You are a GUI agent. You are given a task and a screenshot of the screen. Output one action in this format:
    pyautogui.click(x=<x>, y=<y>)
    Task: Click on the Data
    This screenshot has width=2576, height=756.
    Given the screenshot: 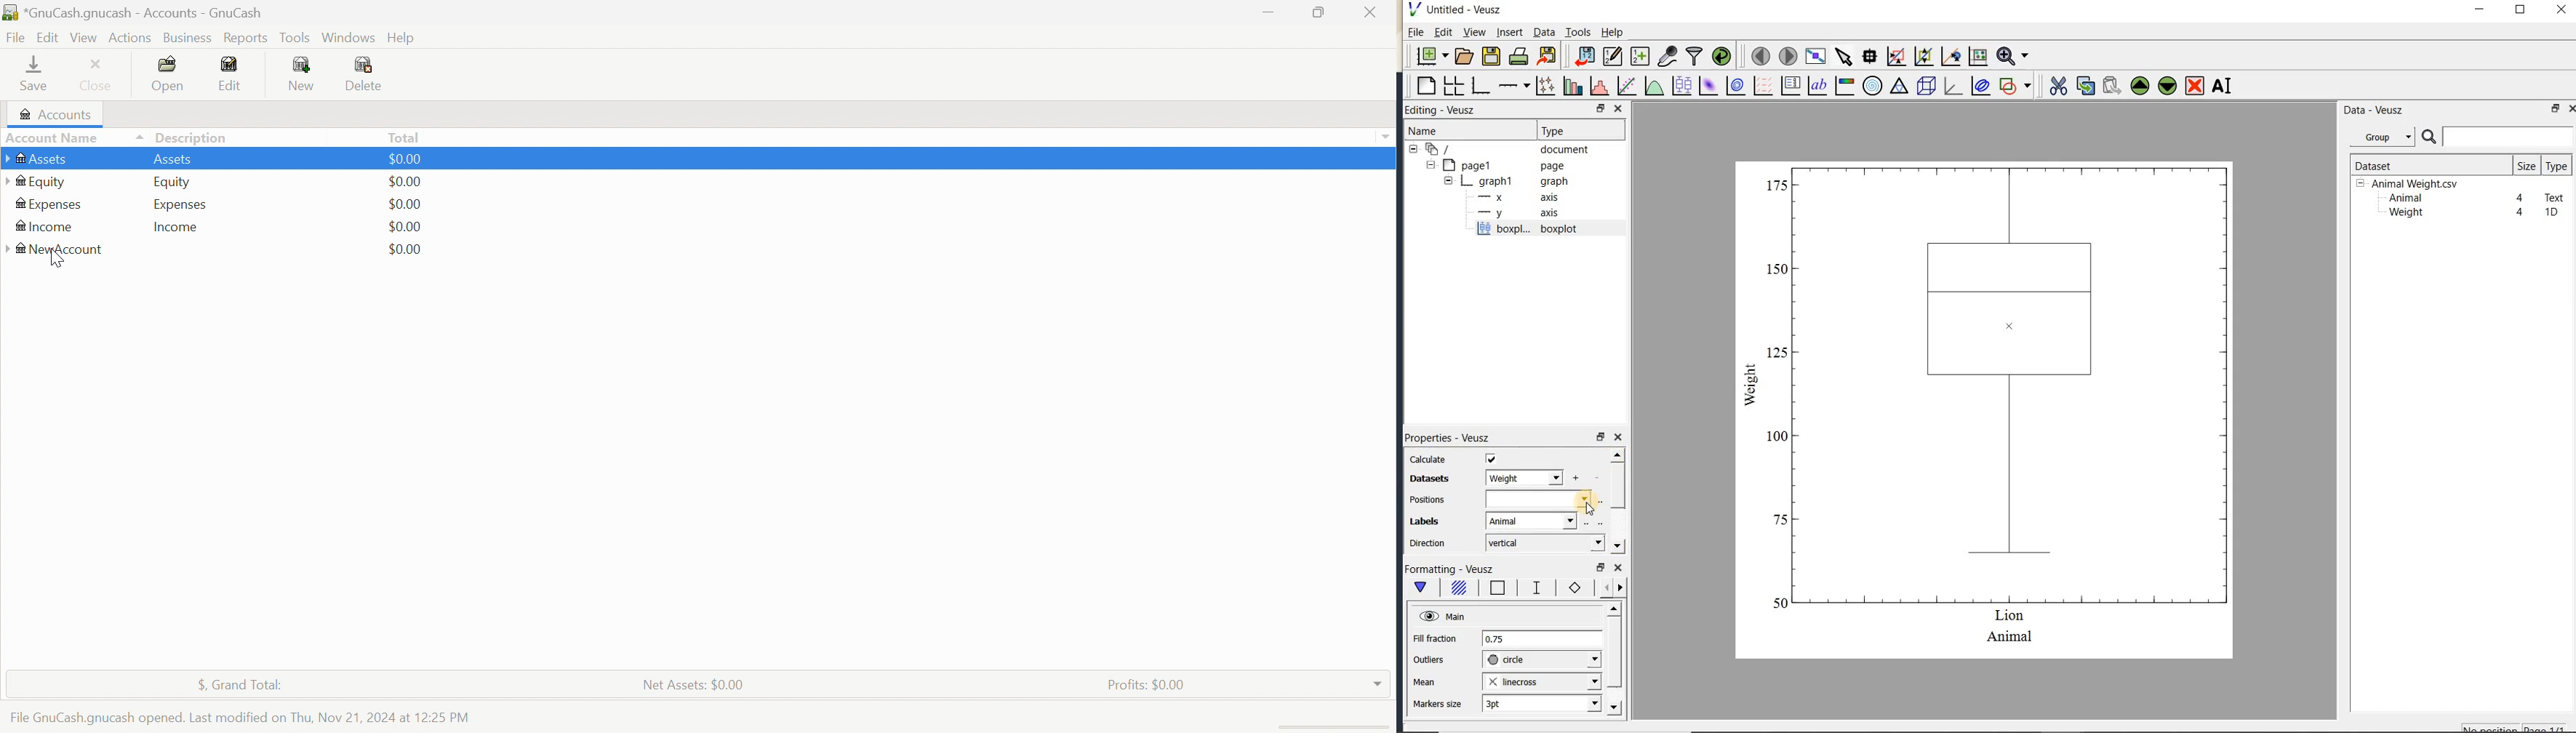 What is the action you would take?
    pyautogui.click(x=1544, y=32)
    